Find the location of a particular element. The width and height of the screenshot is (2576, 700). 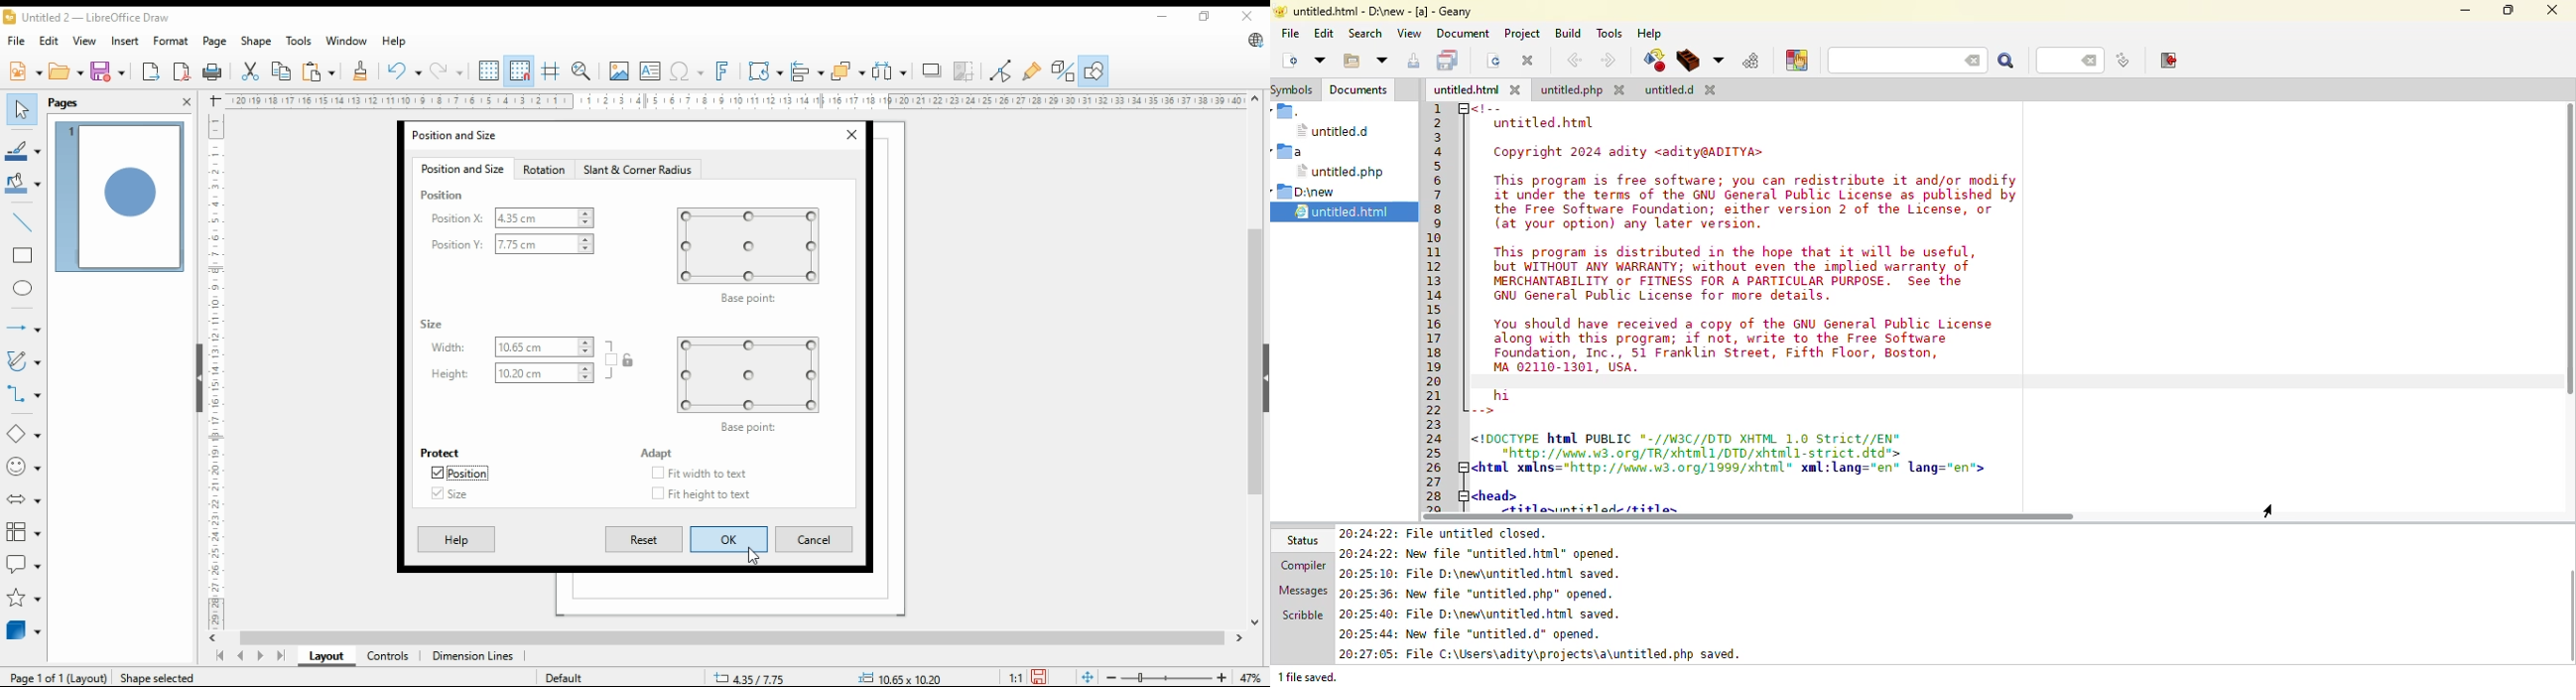

Page 1 of 1 (layout) is located at coordinates (60, 679).